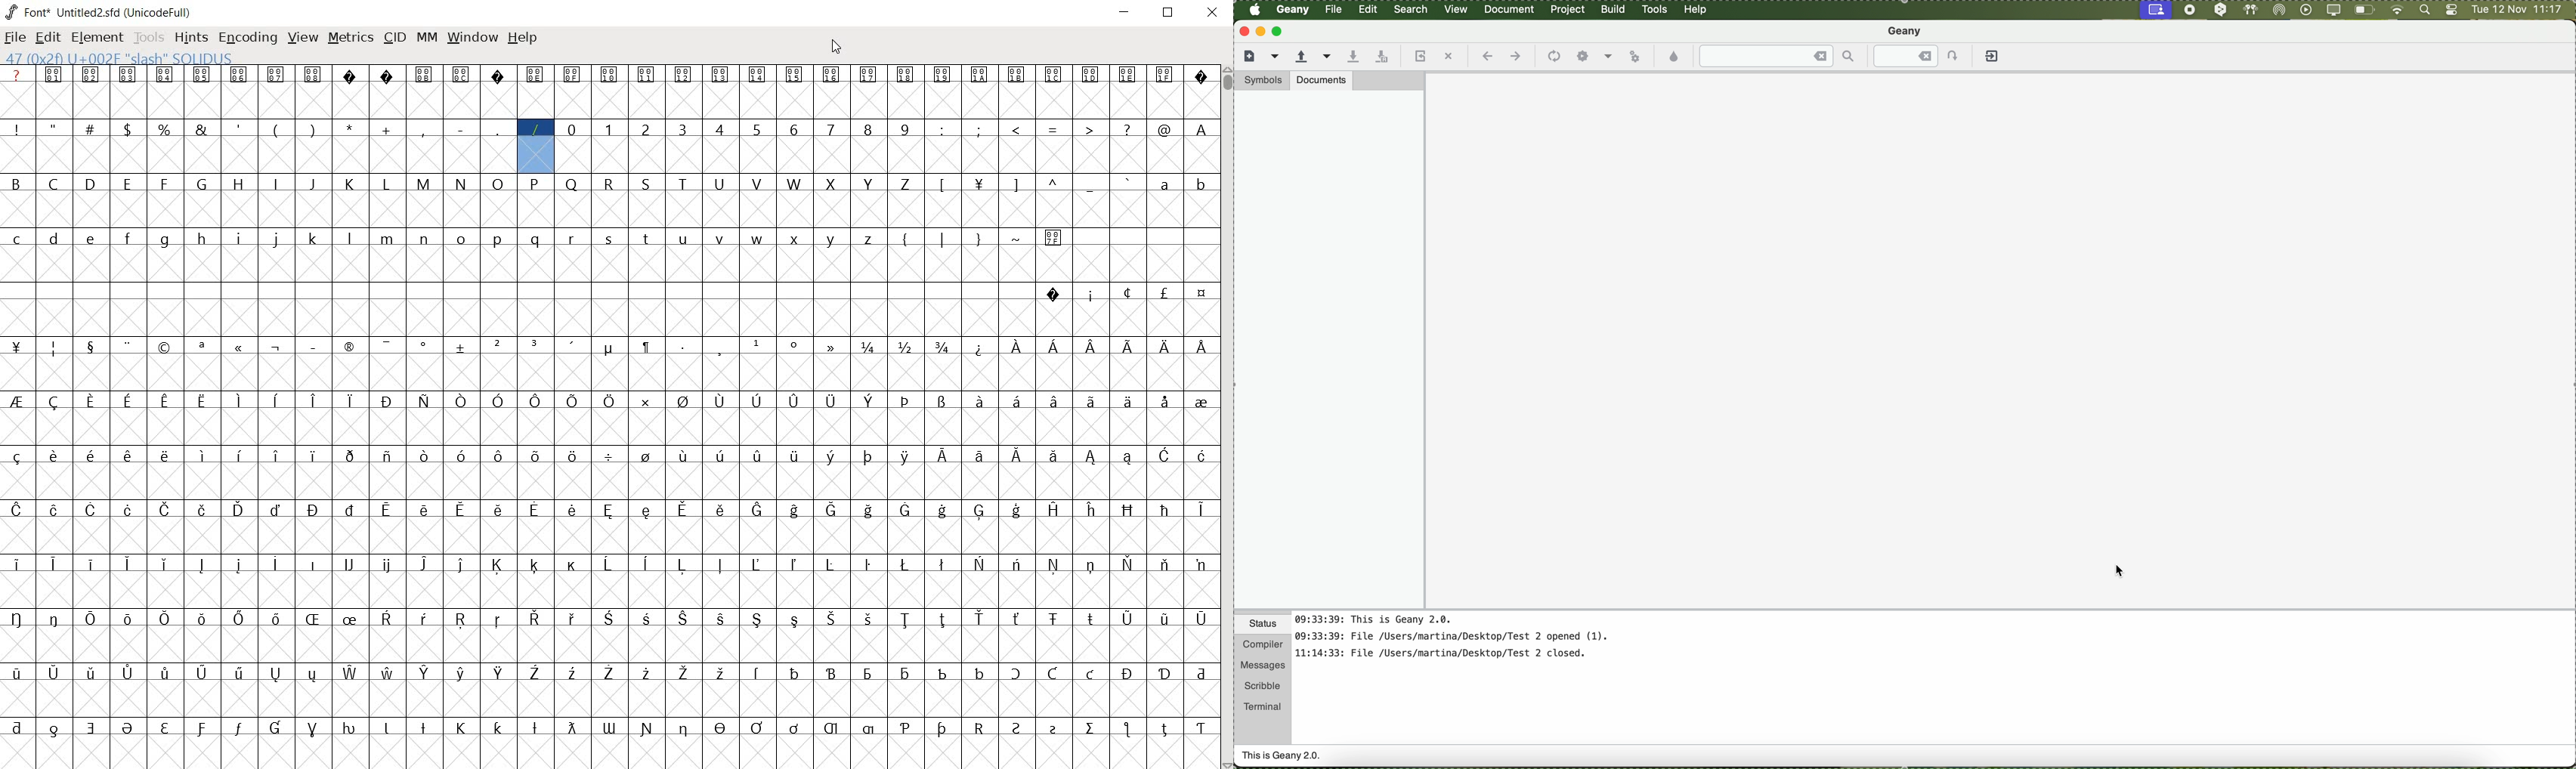  Describe the element at coordinates (980, 512) in the screenshot. I see `glyph` at that location.